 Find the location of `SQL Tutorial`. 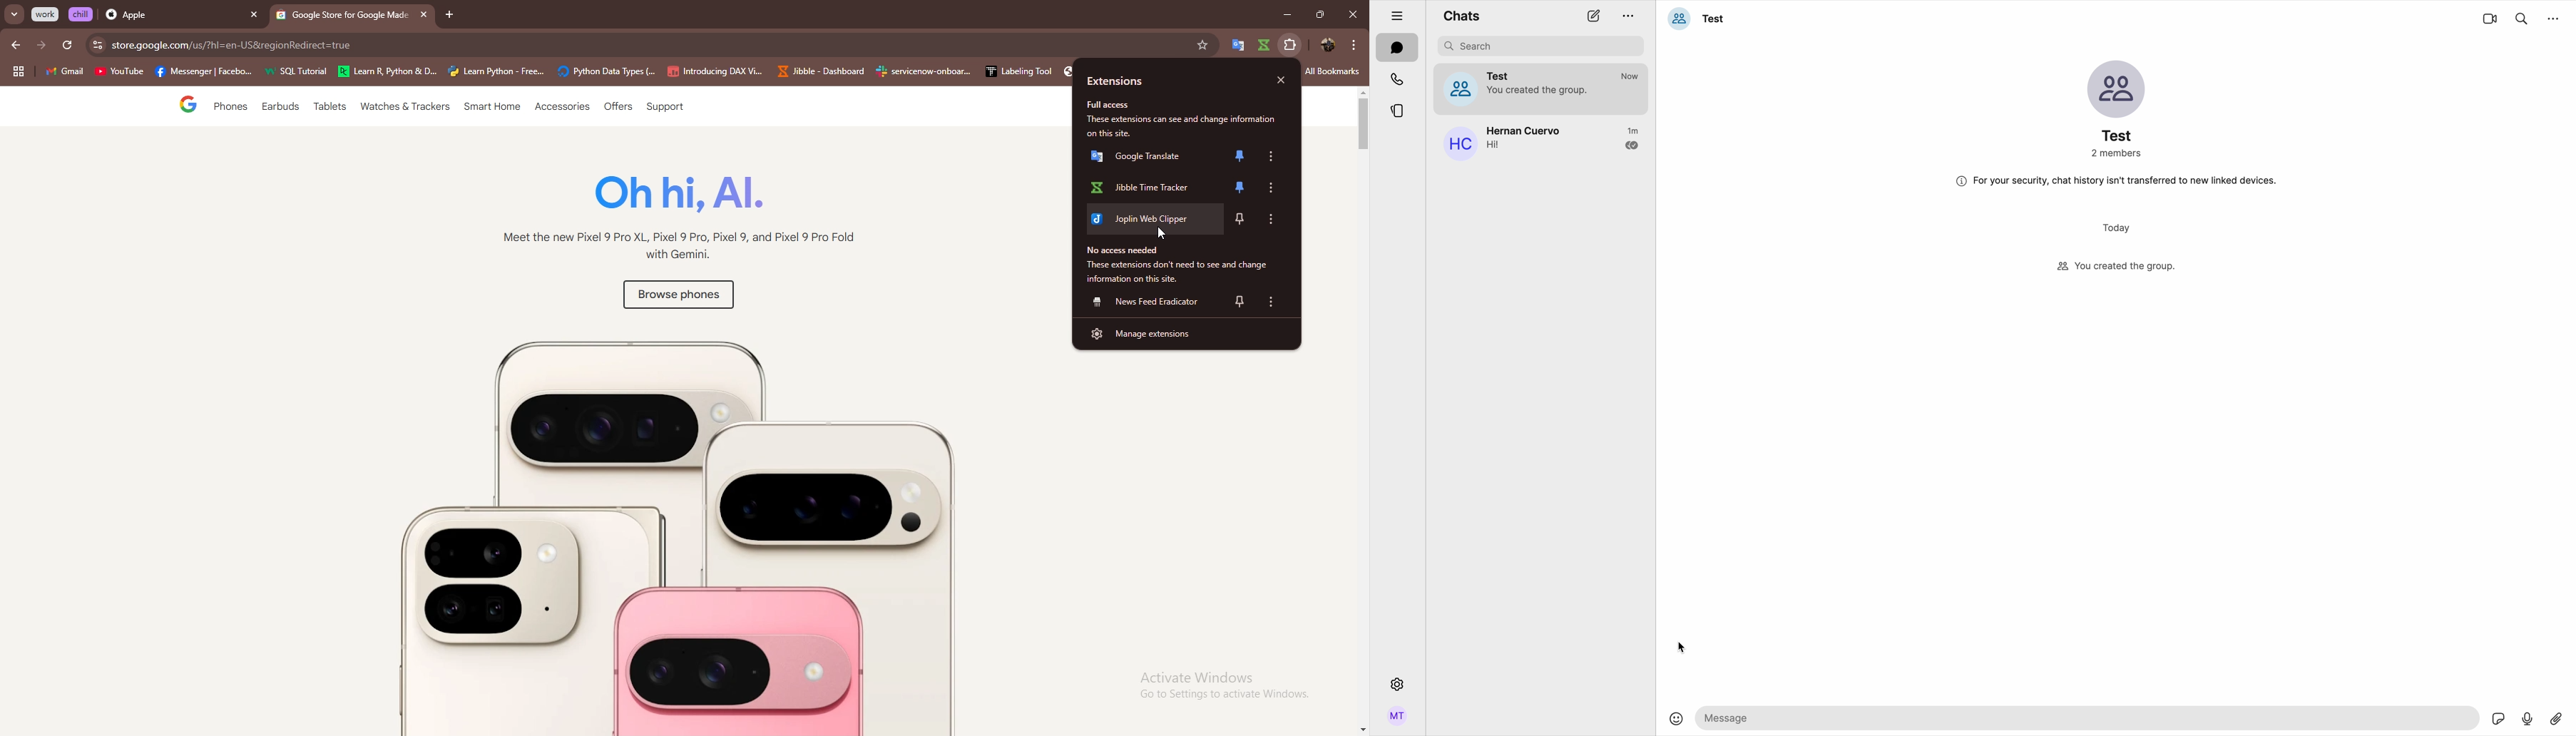

SQL Tutorial is located at coordinates (300, 73).